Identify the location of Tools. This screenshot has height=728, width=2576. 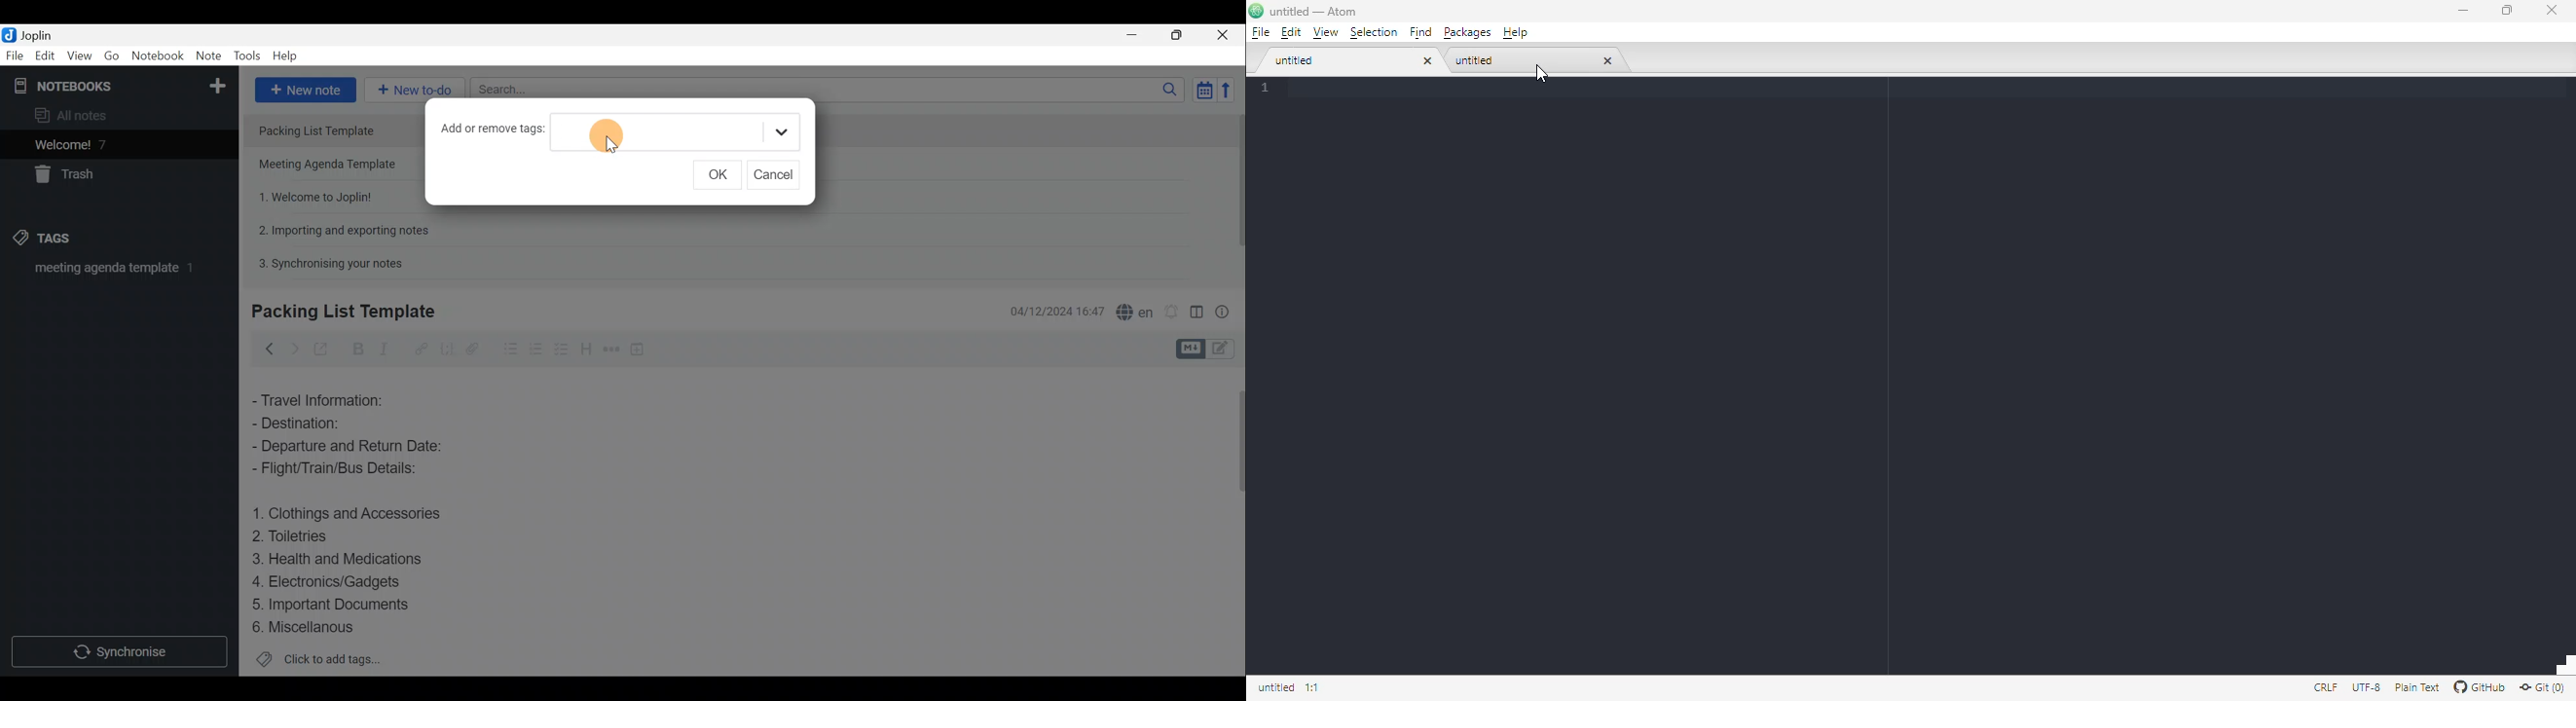
(249, 56).